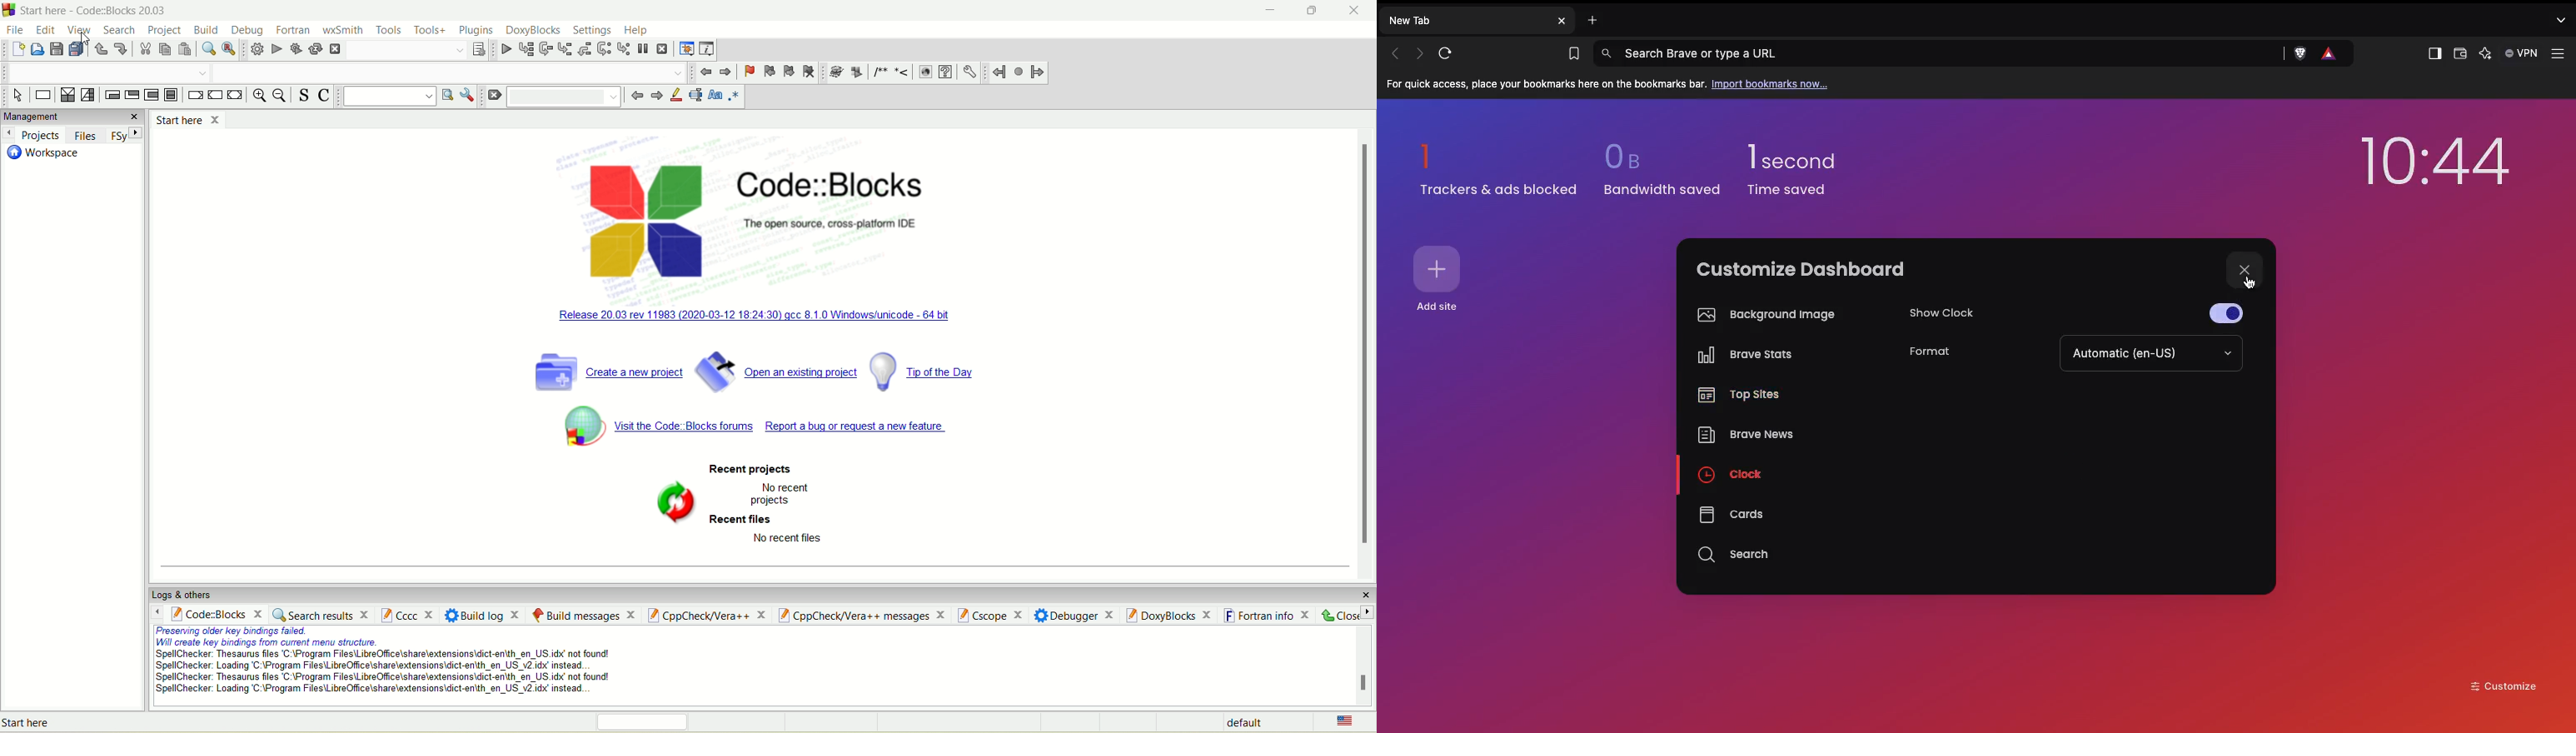 The height and width of the screenshot is (756, 2576). I want to click on previous, so click(635, 98).